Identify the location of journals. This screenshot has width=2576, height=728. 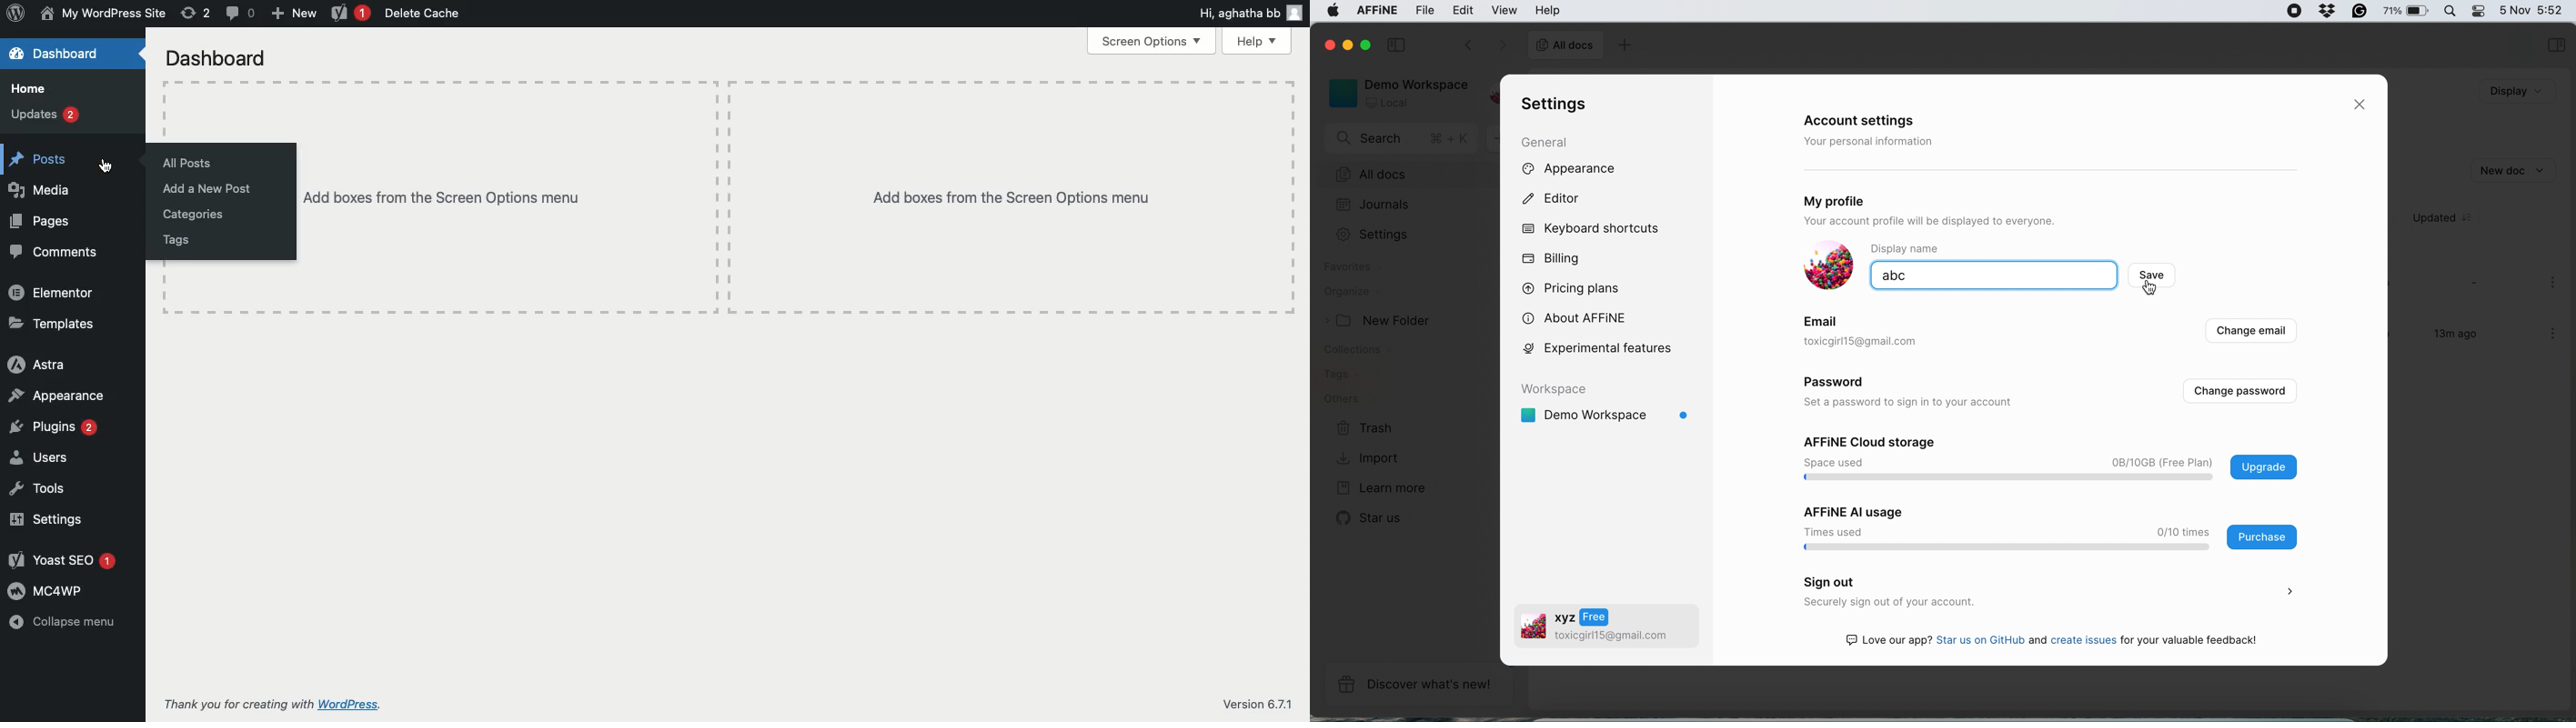
(1373, 206).